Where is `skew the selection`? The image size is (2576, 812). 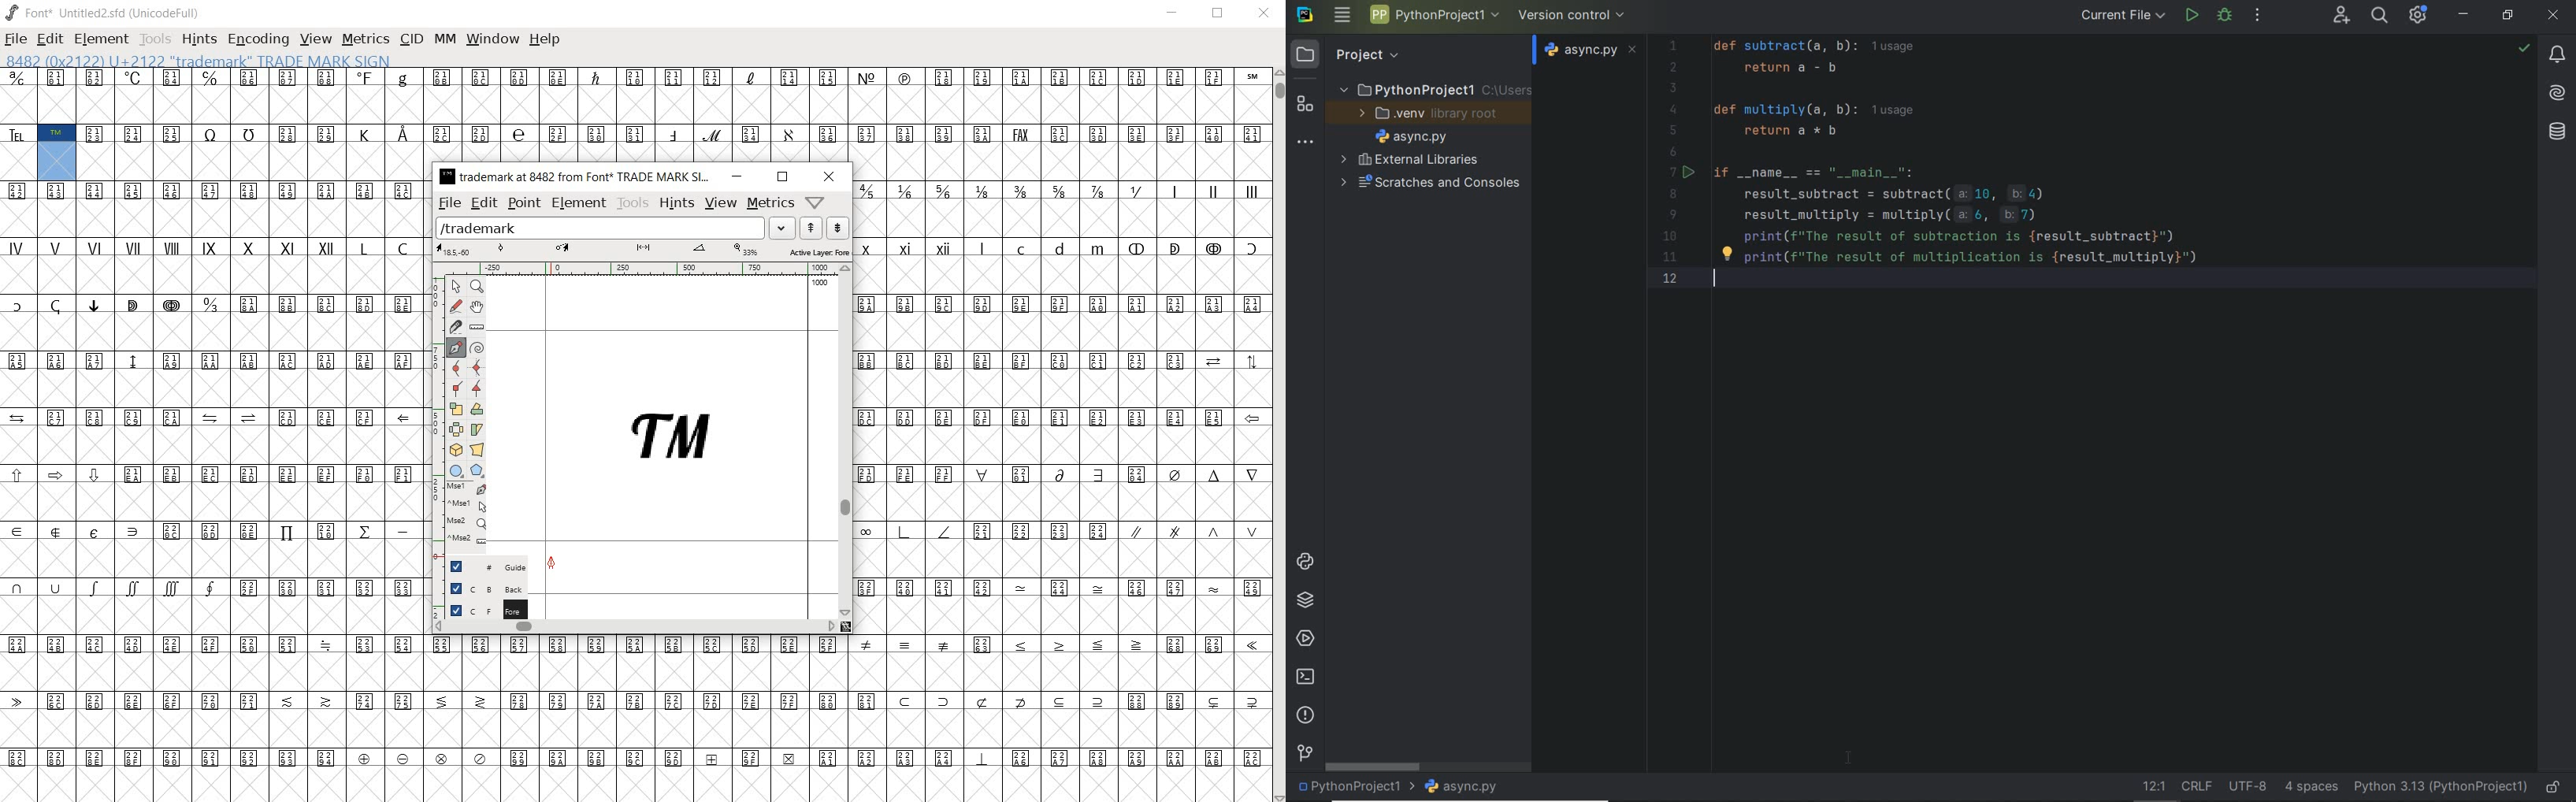 skew the selection is located at coordinates (479, 429).